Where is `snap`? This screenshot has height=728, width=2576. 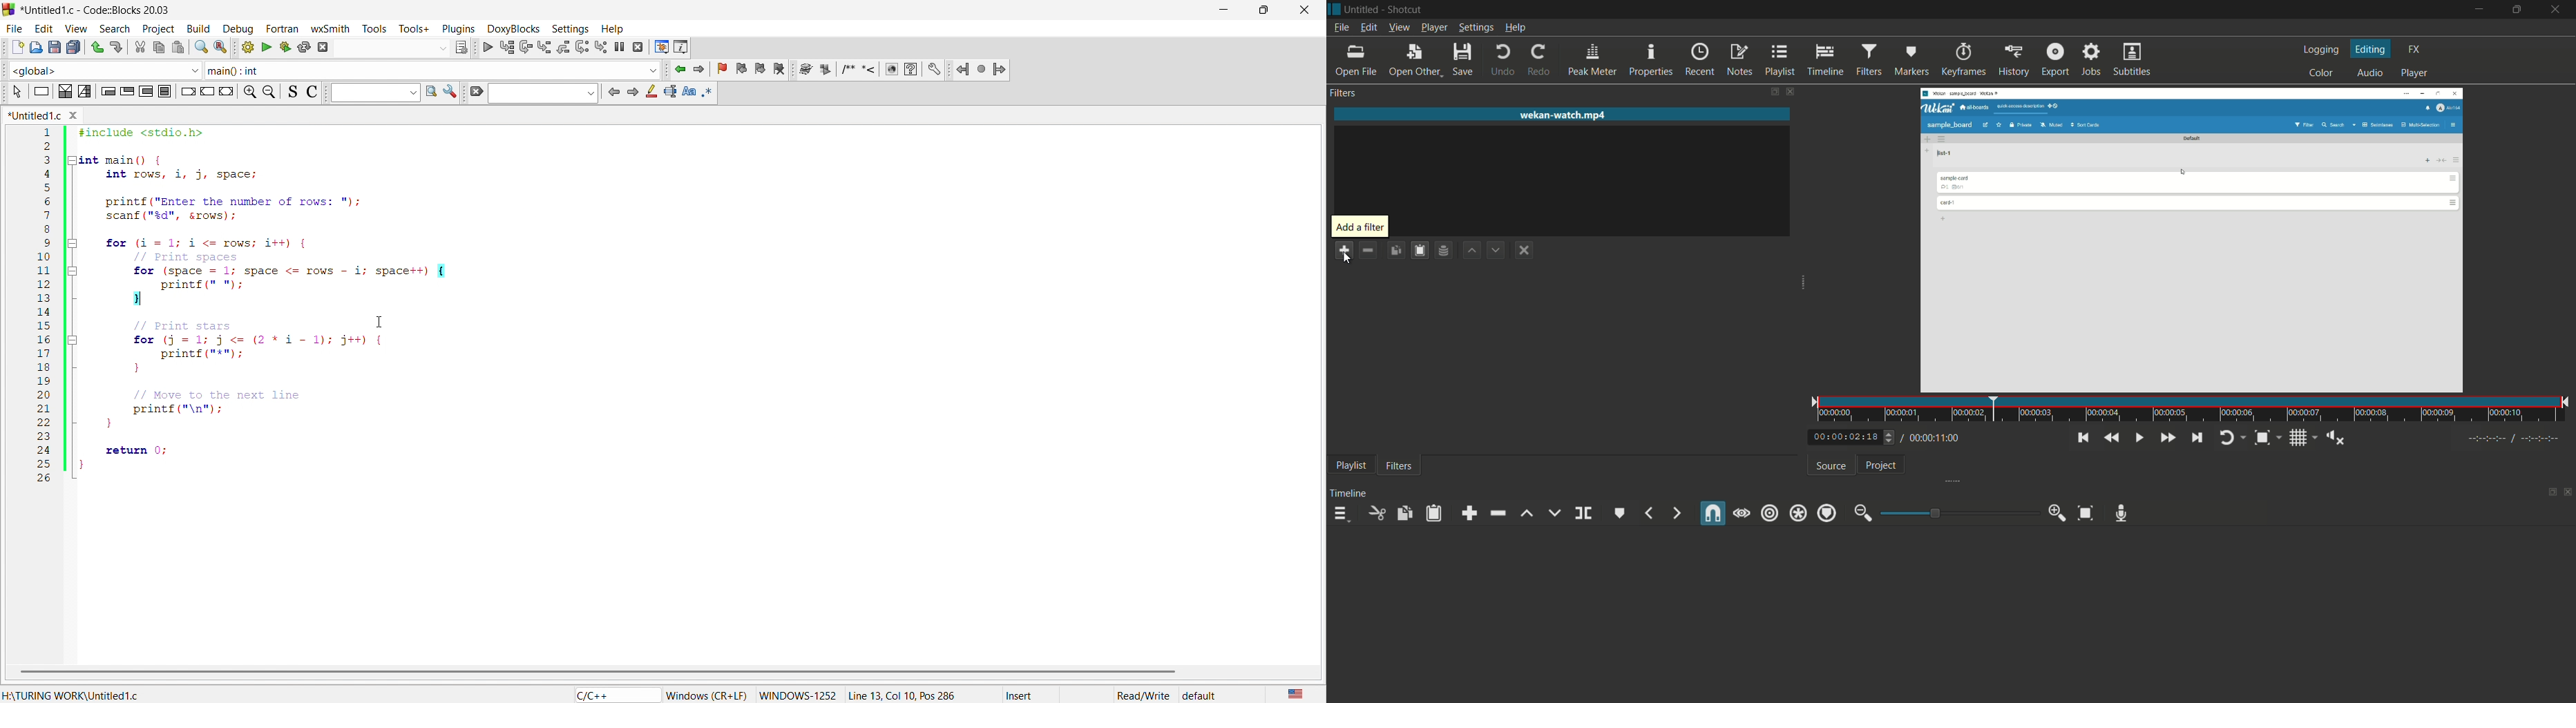 snap is located at coordinates (1714, 513).